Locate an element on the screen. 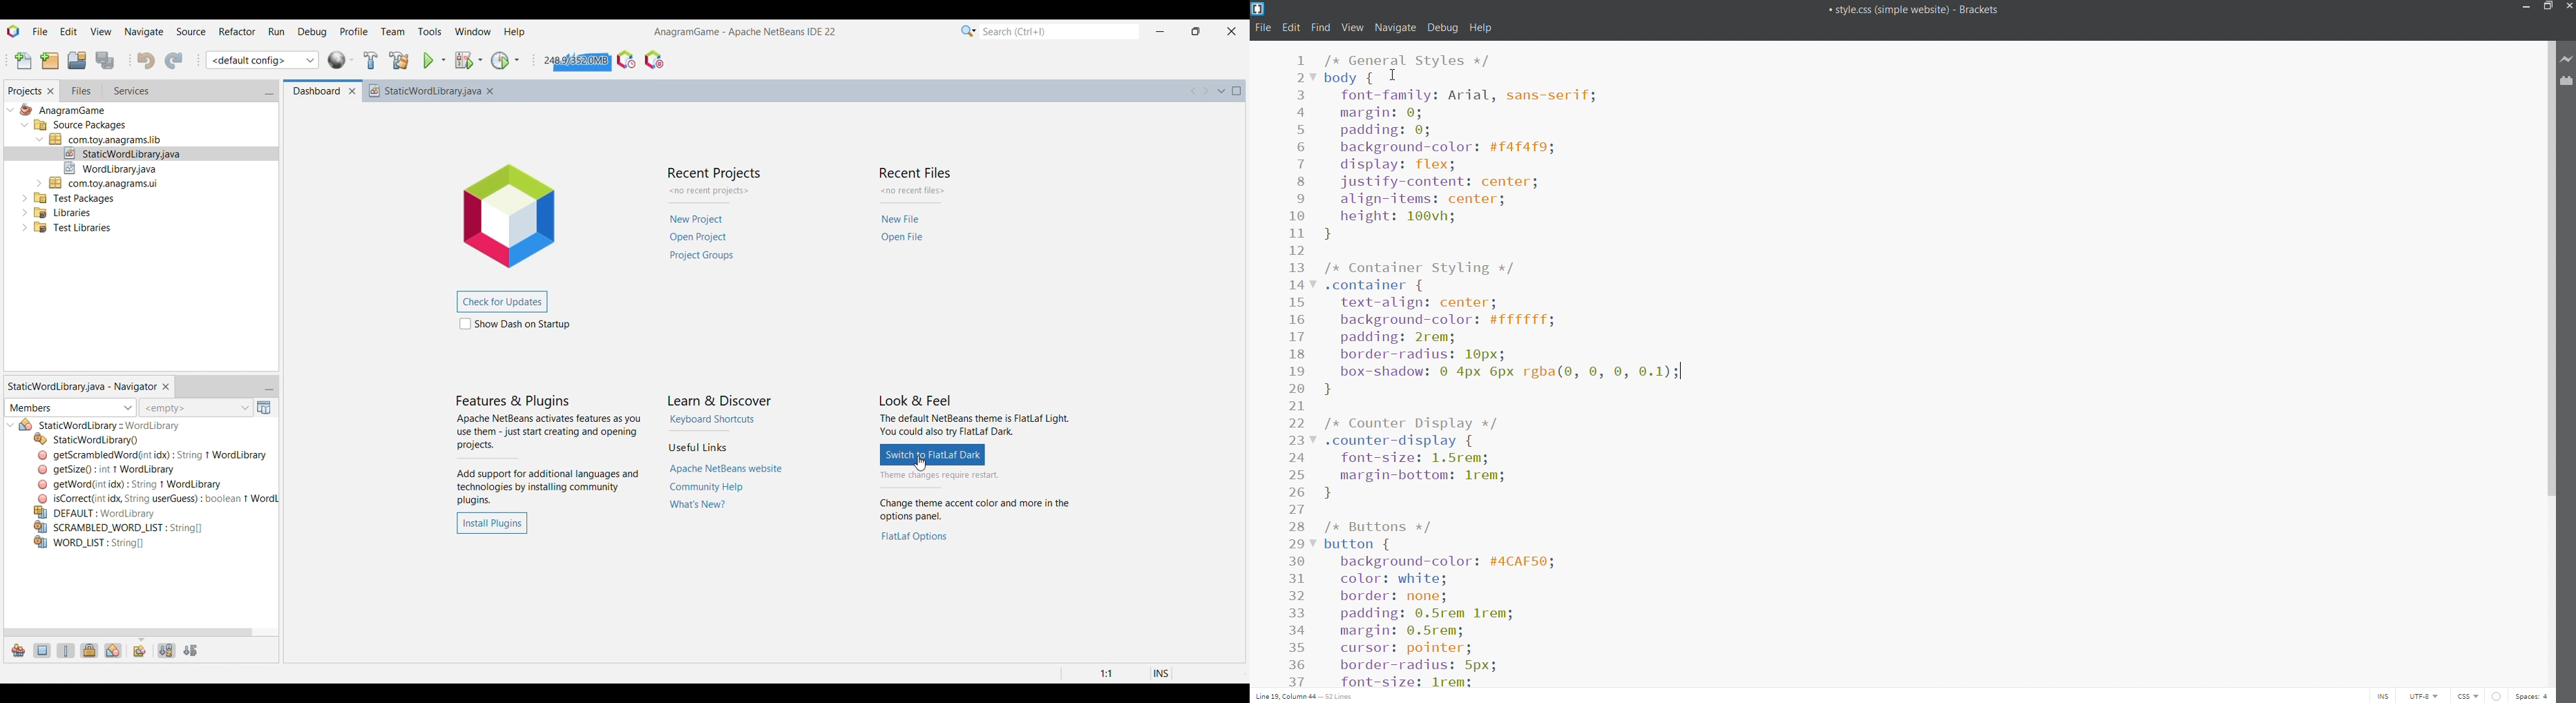 Image resolution: width=2576 pixels, height=728 pixels. Go to files is located at coordinates (80, 90).